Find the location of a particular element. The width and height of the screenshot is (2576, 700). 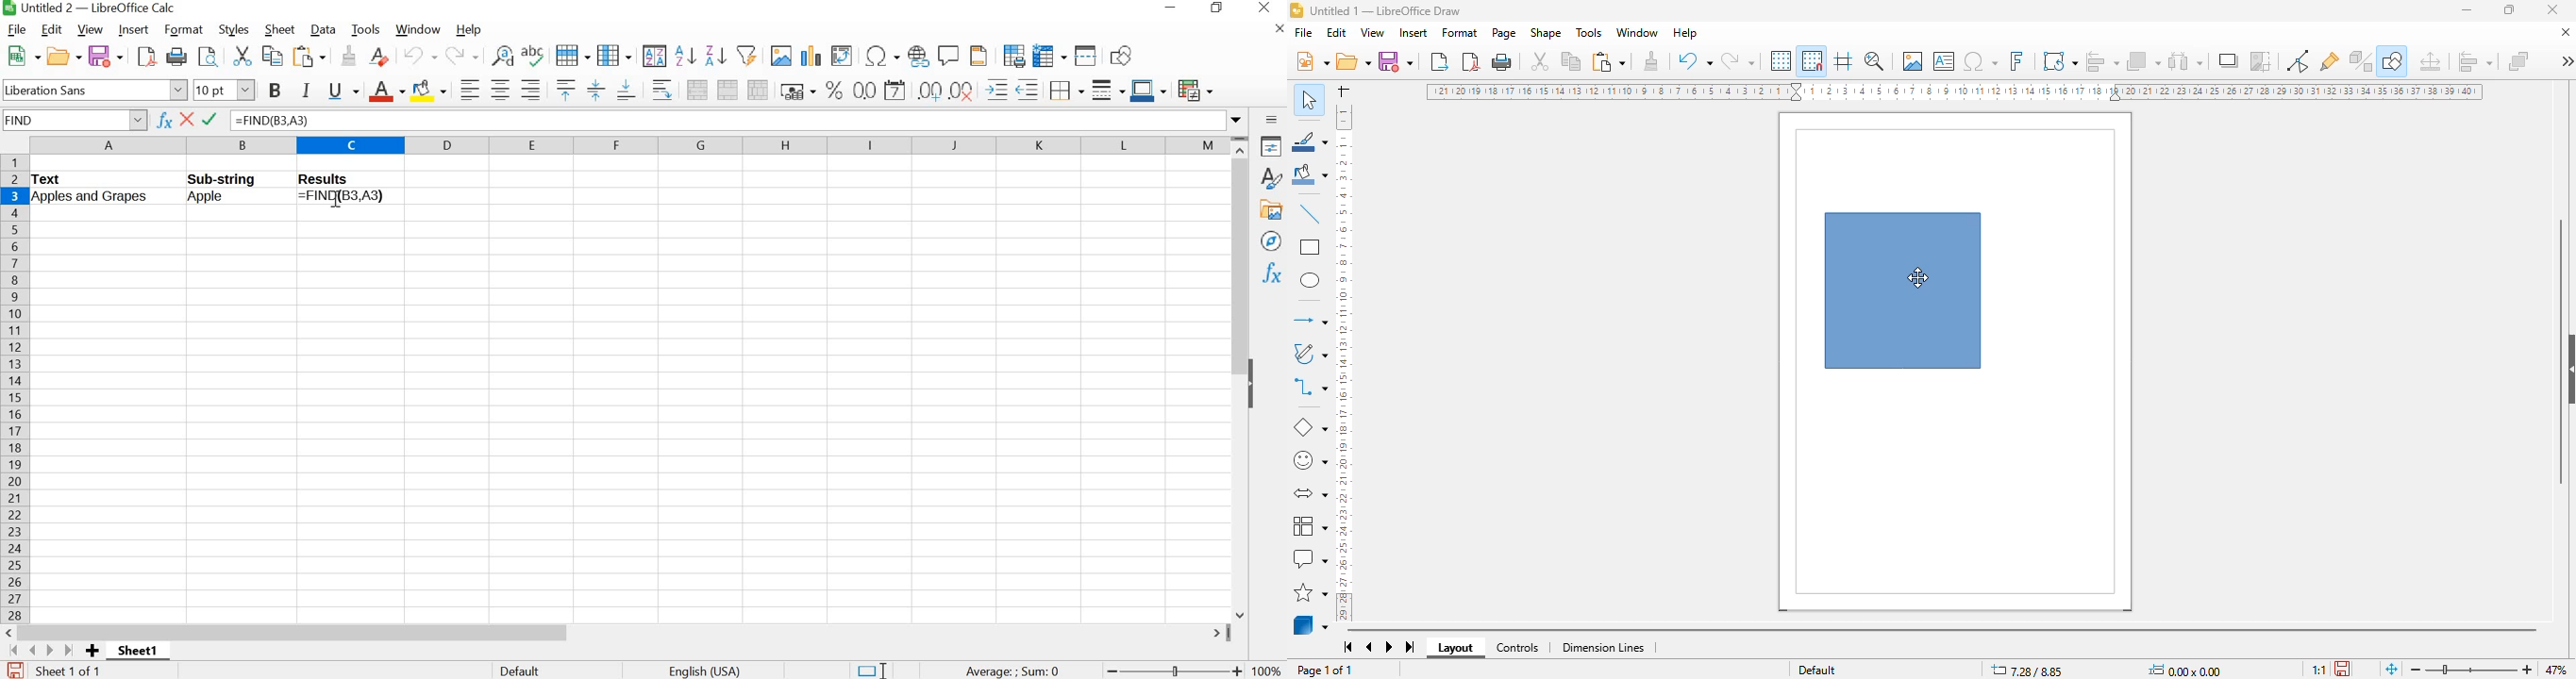

format as number is located at coordinates (865, 90).